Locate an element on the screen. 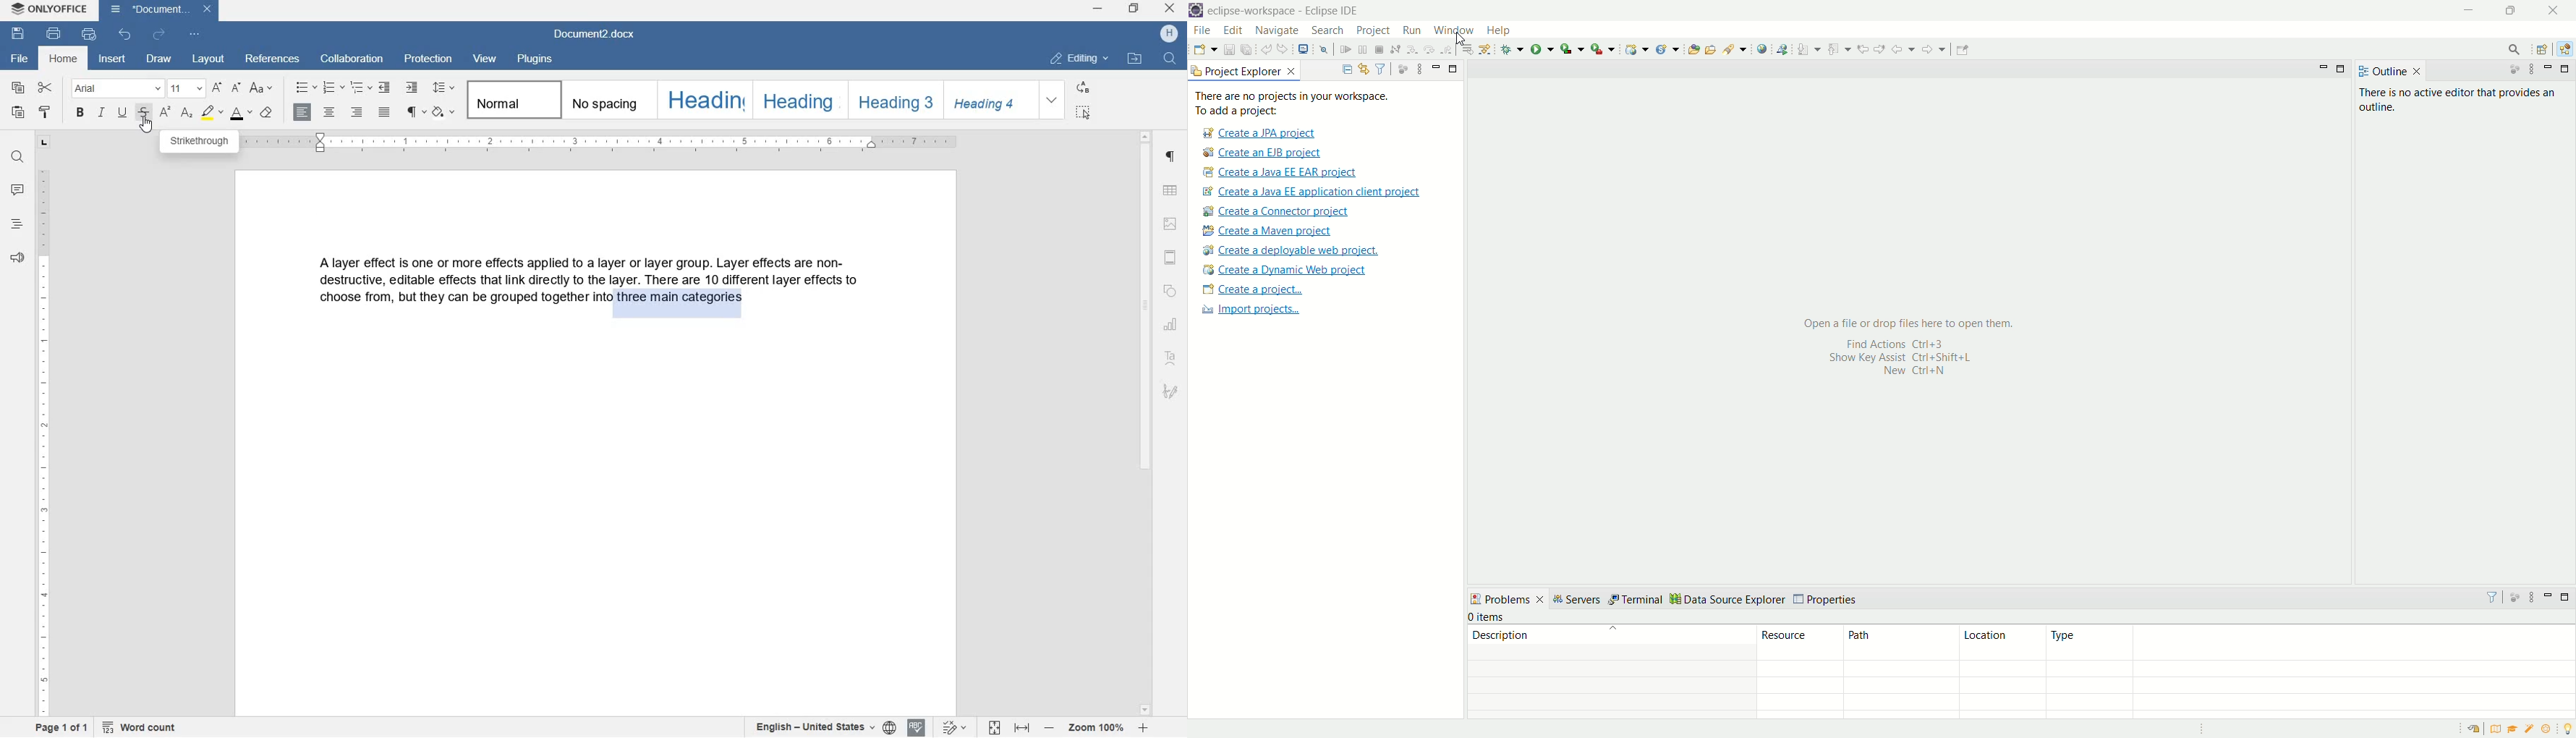 Image resolution: width=2576 pixels, height=756 pixels. scrollbar is located at coordinates (1146, 422).